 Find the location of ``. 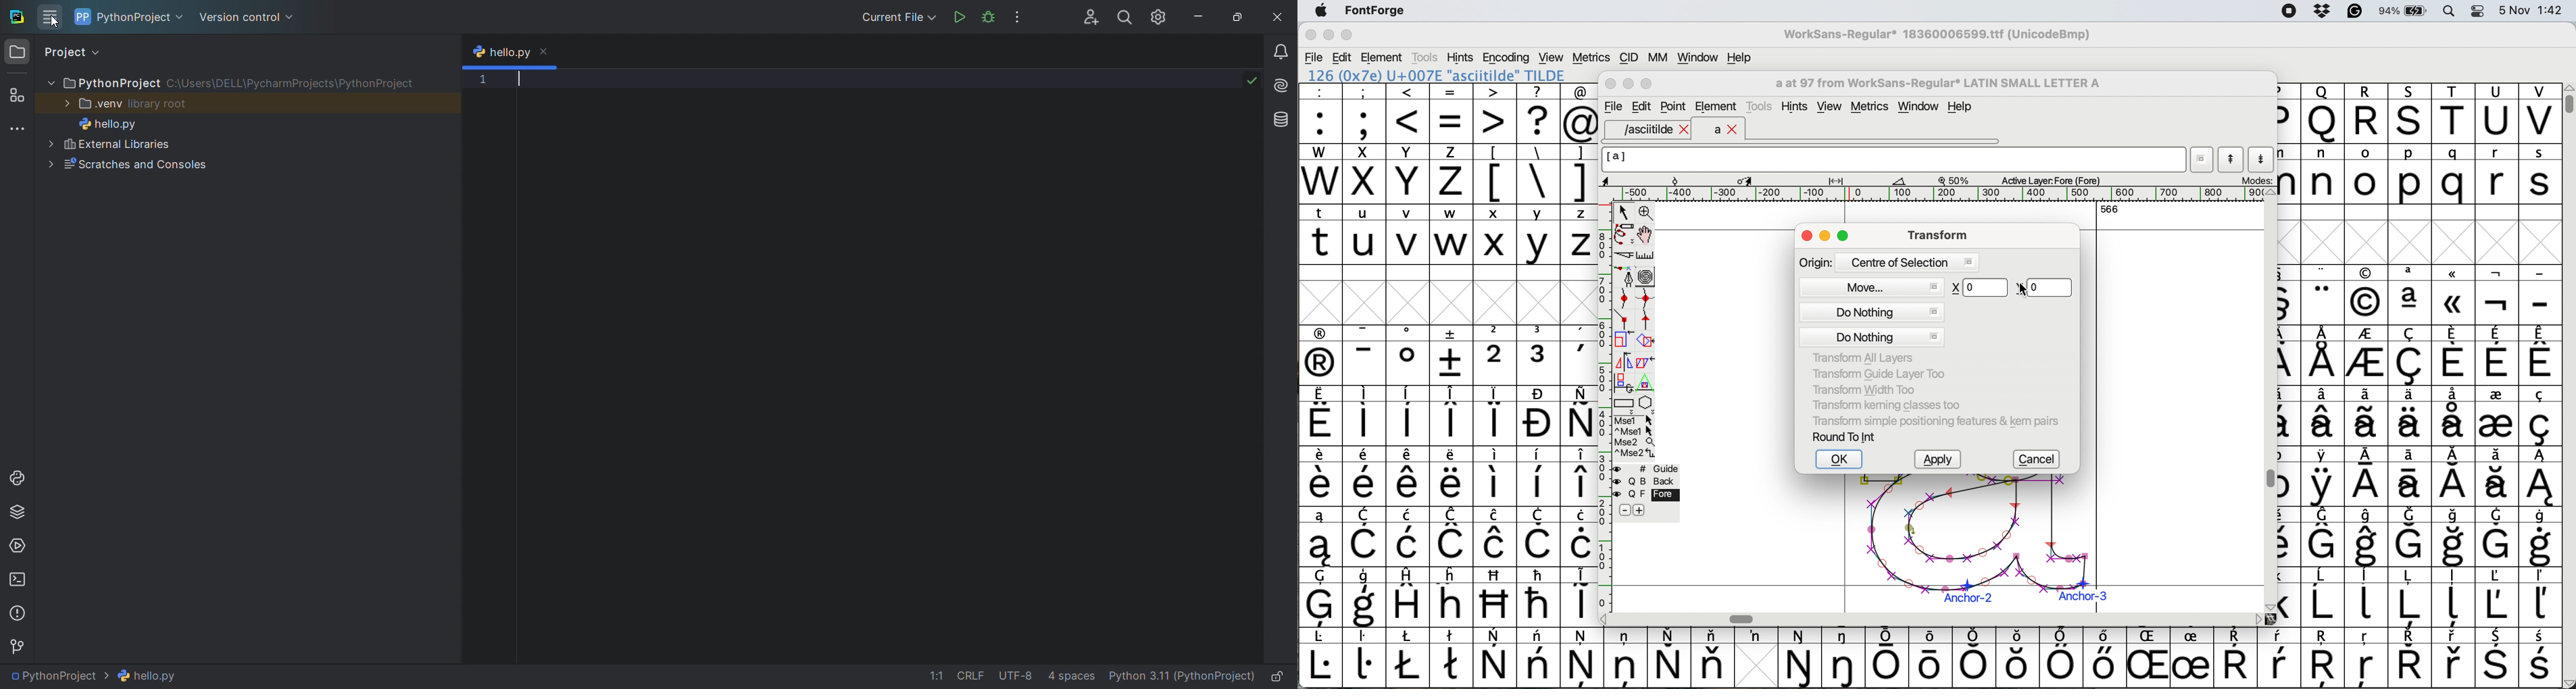

 is located at coordinates (2366, 295).